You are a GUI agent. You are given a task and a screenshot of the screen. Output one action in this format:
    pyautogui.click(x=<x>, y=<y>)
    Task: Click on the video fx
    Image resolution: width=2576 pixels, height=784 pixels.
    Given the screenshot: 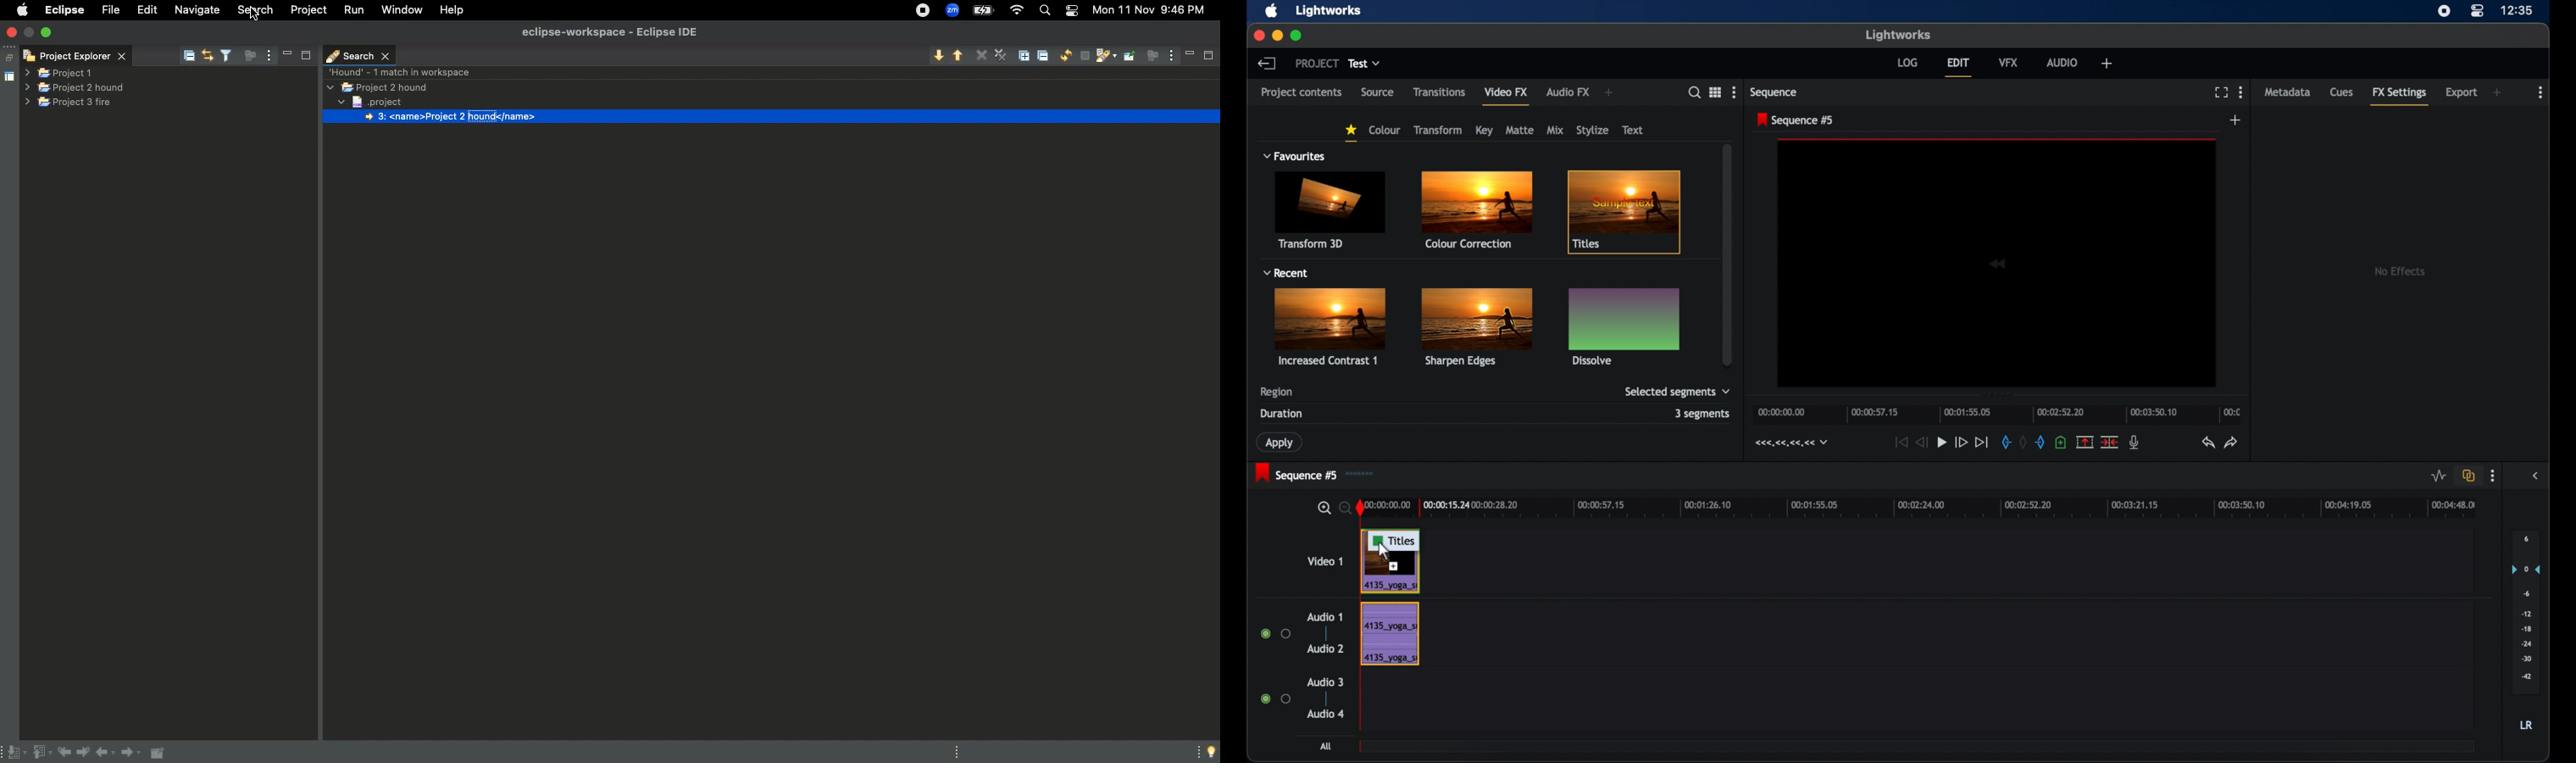 What is the action you would take?
    pyautogui.click(x=1505, y=91)
    